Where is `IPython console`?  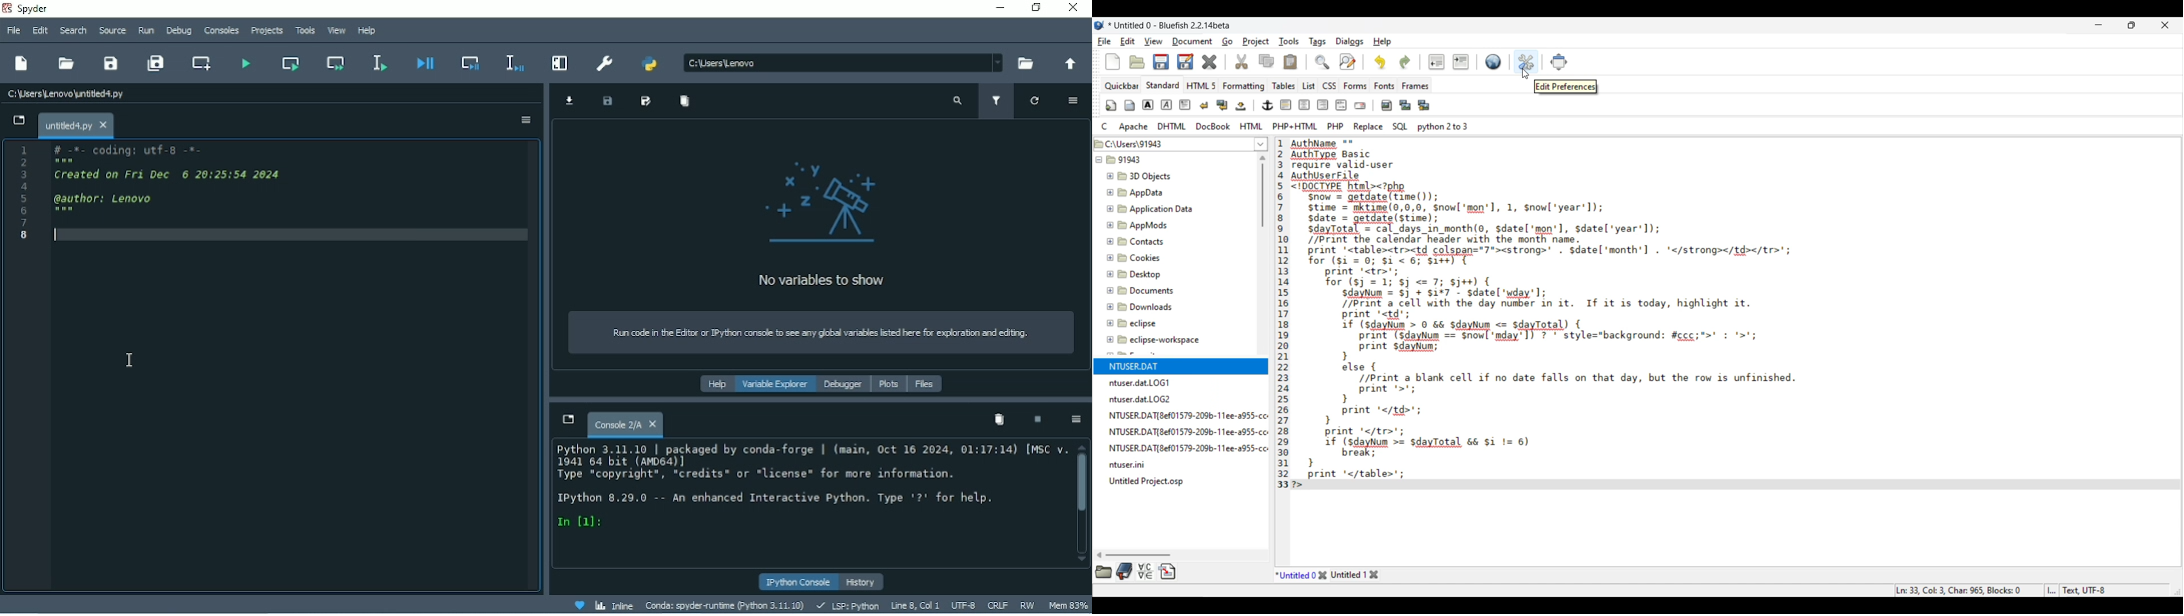
IPython console is located at coordinates (797, 581).